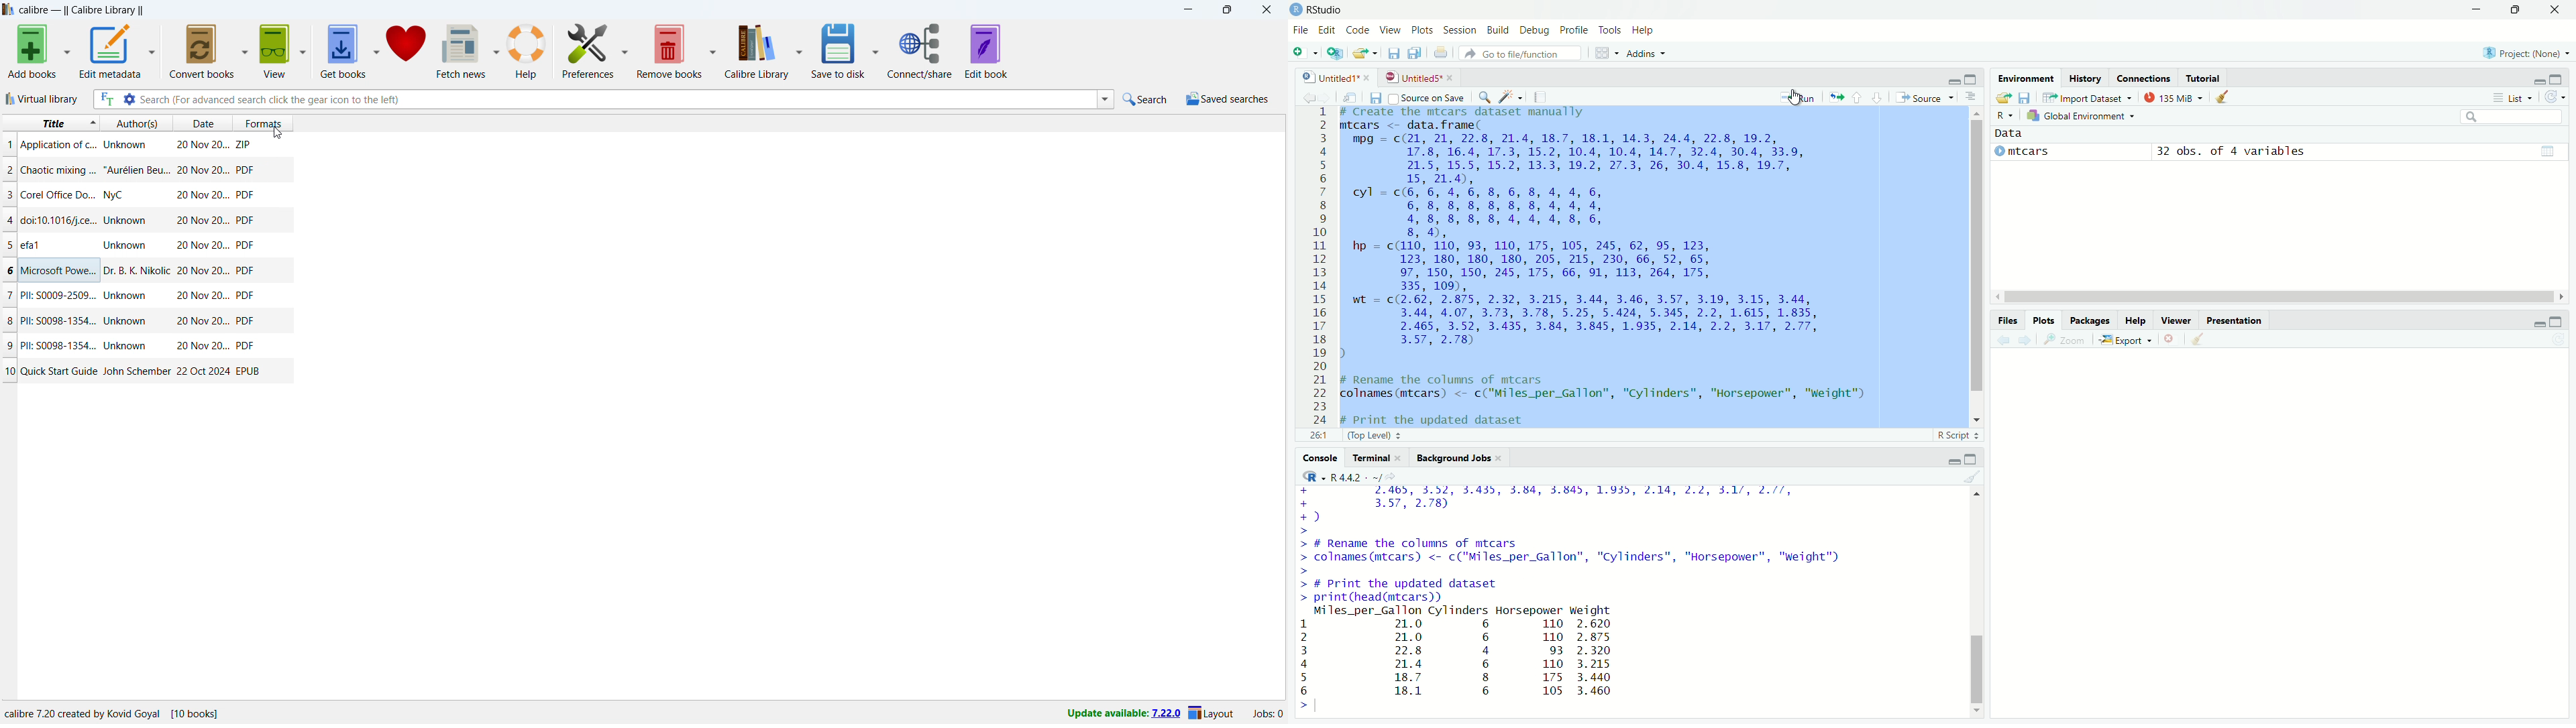 The height and width of the screenshot is (728, 2576). Describe the element at coordinates (59, 371) in the screenshot. I see `title` at that location.